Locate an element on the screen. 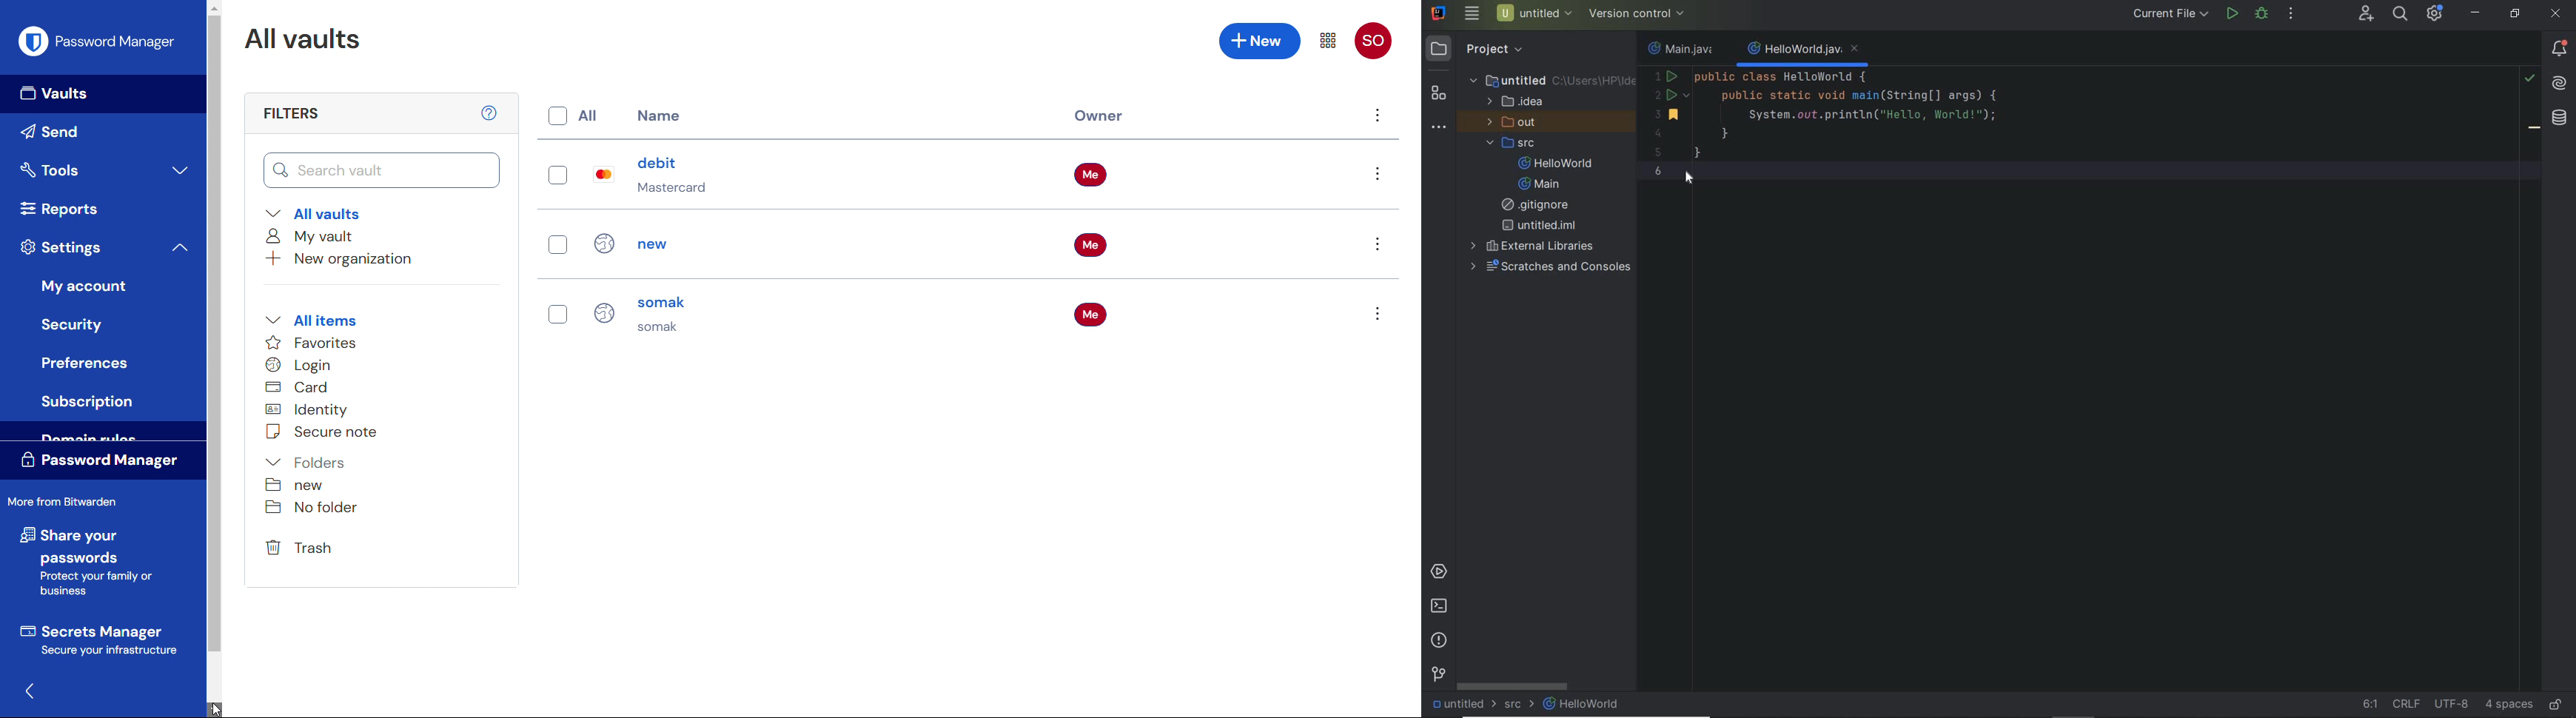  Select all entries  is located at coordinates (571, 115).